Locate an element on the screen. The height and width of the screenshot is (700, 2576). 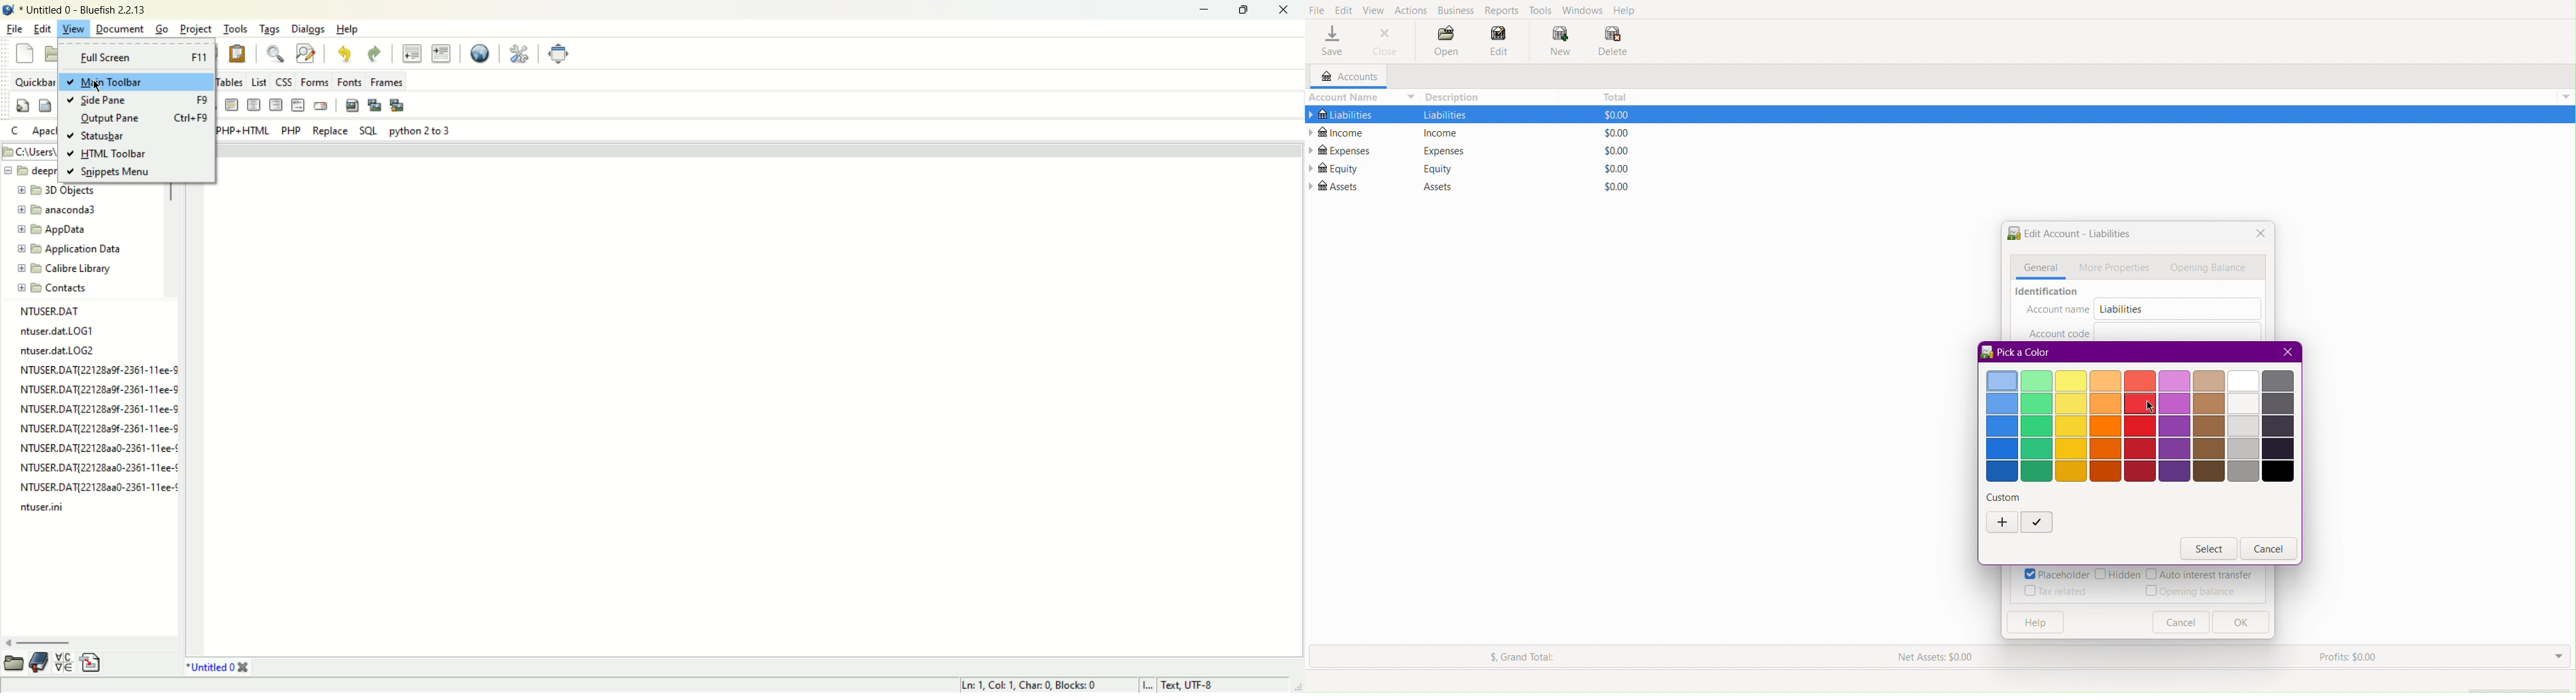
NTUSER.DAT[221282a9f-2361-11ee-S is located at coordinates (100, 370).